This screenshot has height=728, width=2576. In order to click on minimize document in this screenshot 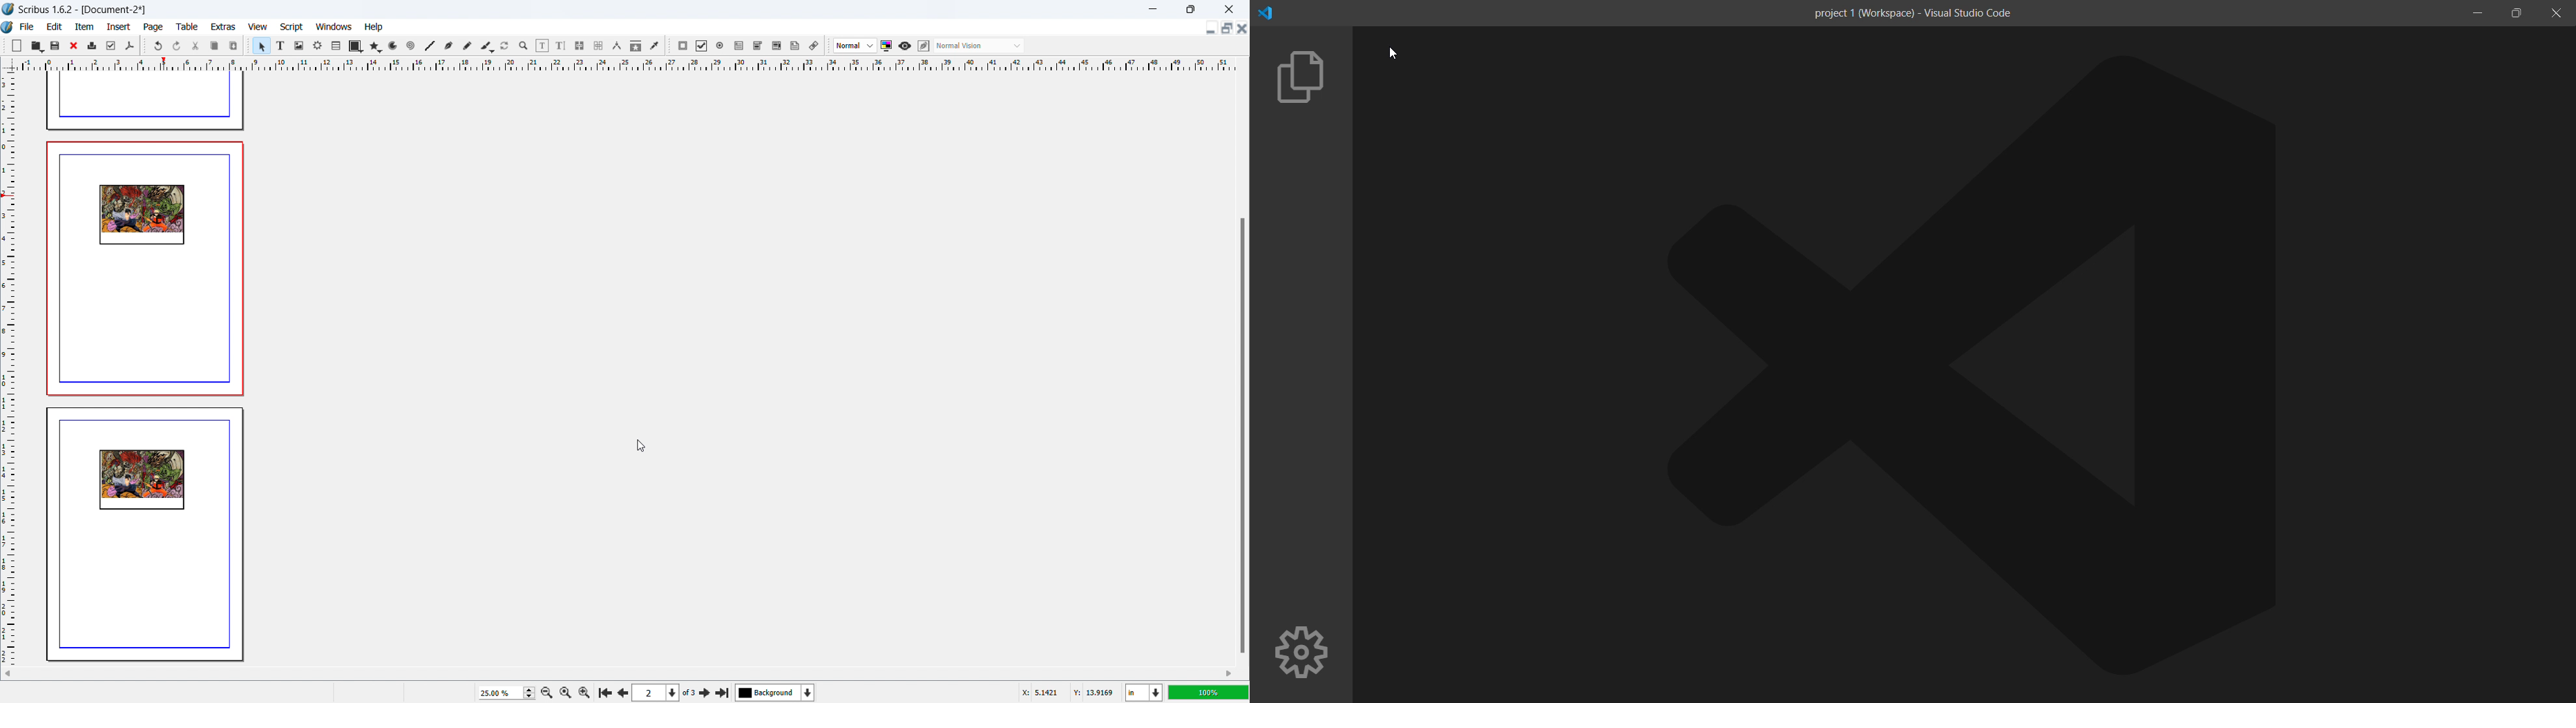, I will do `click(1209, 29)`.